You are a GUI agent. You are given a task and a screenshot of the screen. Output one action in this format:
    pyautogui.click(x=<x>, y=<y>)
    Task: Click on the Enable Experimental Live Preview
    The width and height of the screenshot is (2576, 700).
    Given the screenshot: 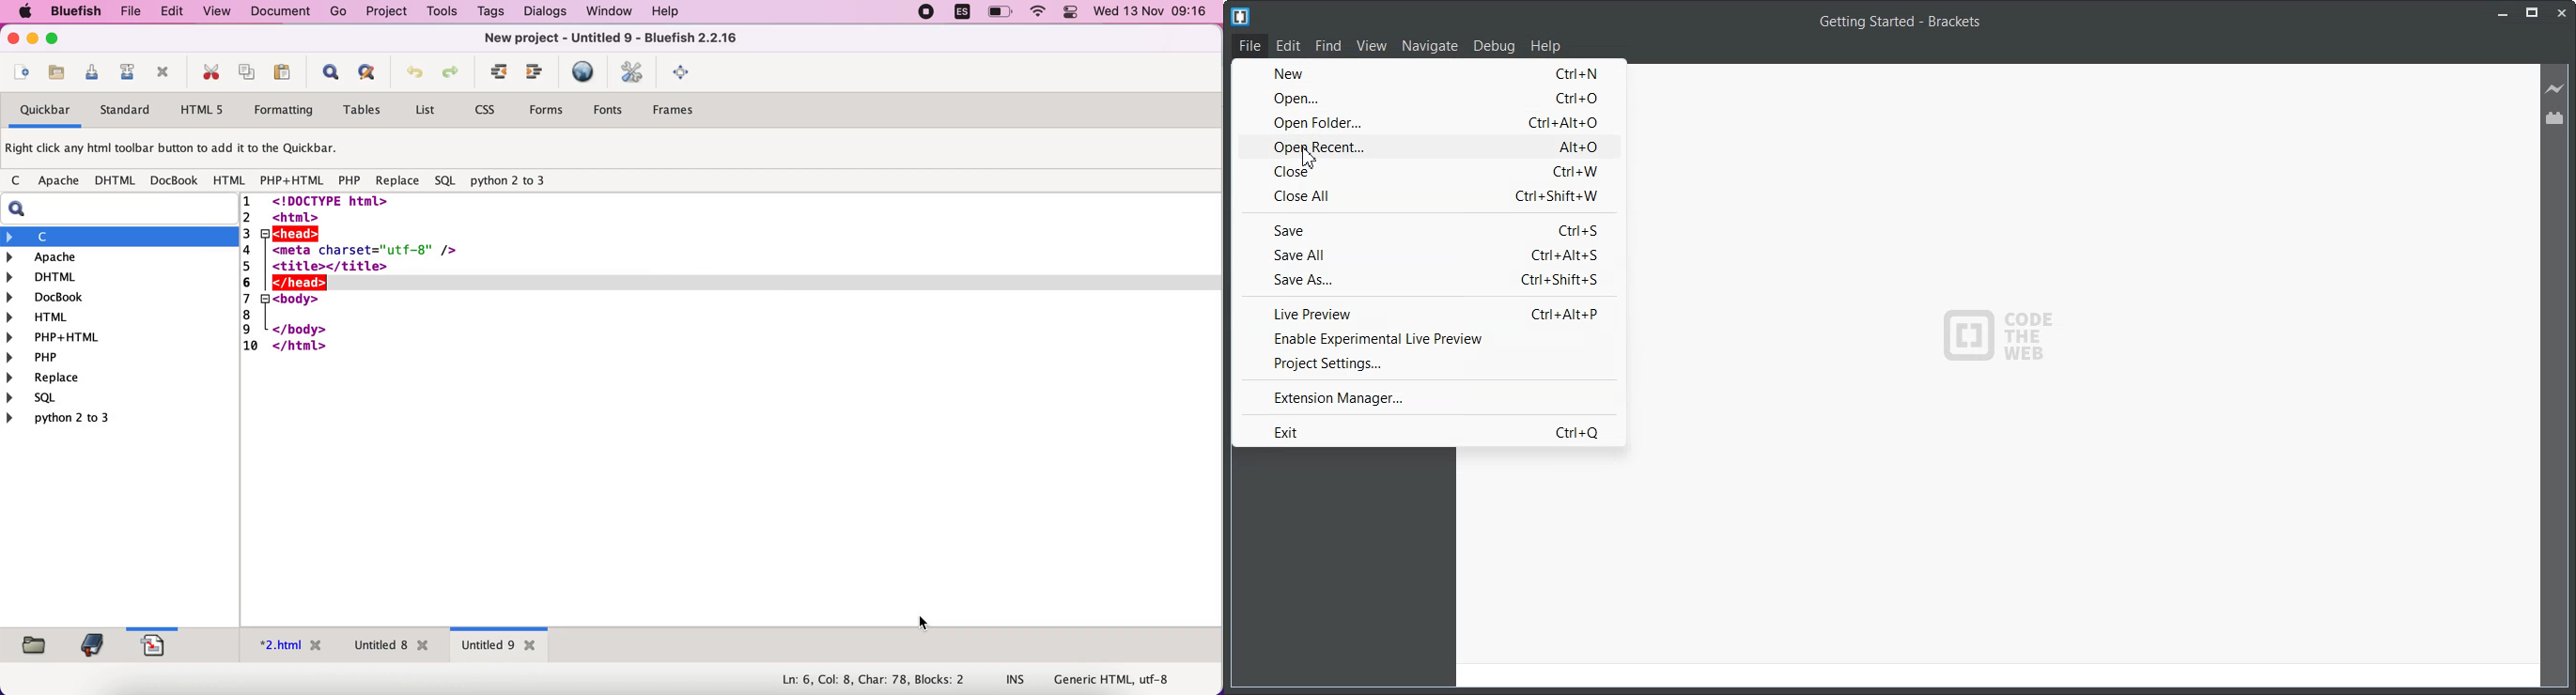 What is the action you would take?
    pyautogui.click(x=1430, y=338)
    